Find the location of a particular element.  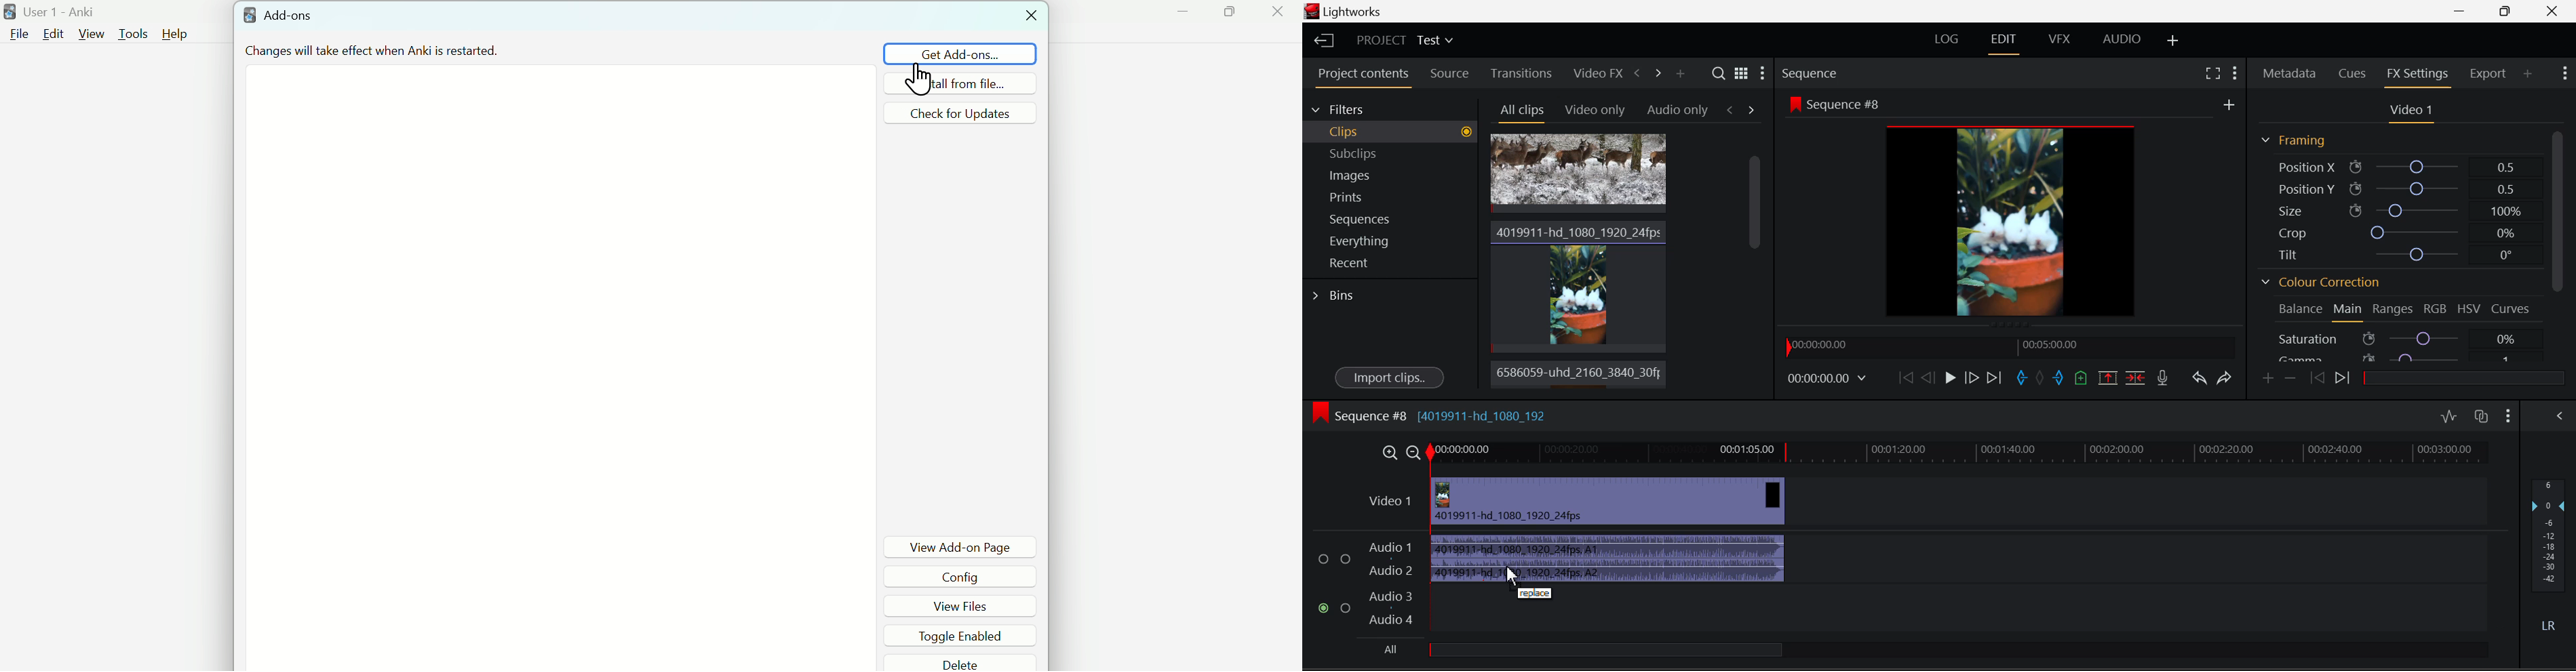

check for updates is located at coordinates (960, 113).